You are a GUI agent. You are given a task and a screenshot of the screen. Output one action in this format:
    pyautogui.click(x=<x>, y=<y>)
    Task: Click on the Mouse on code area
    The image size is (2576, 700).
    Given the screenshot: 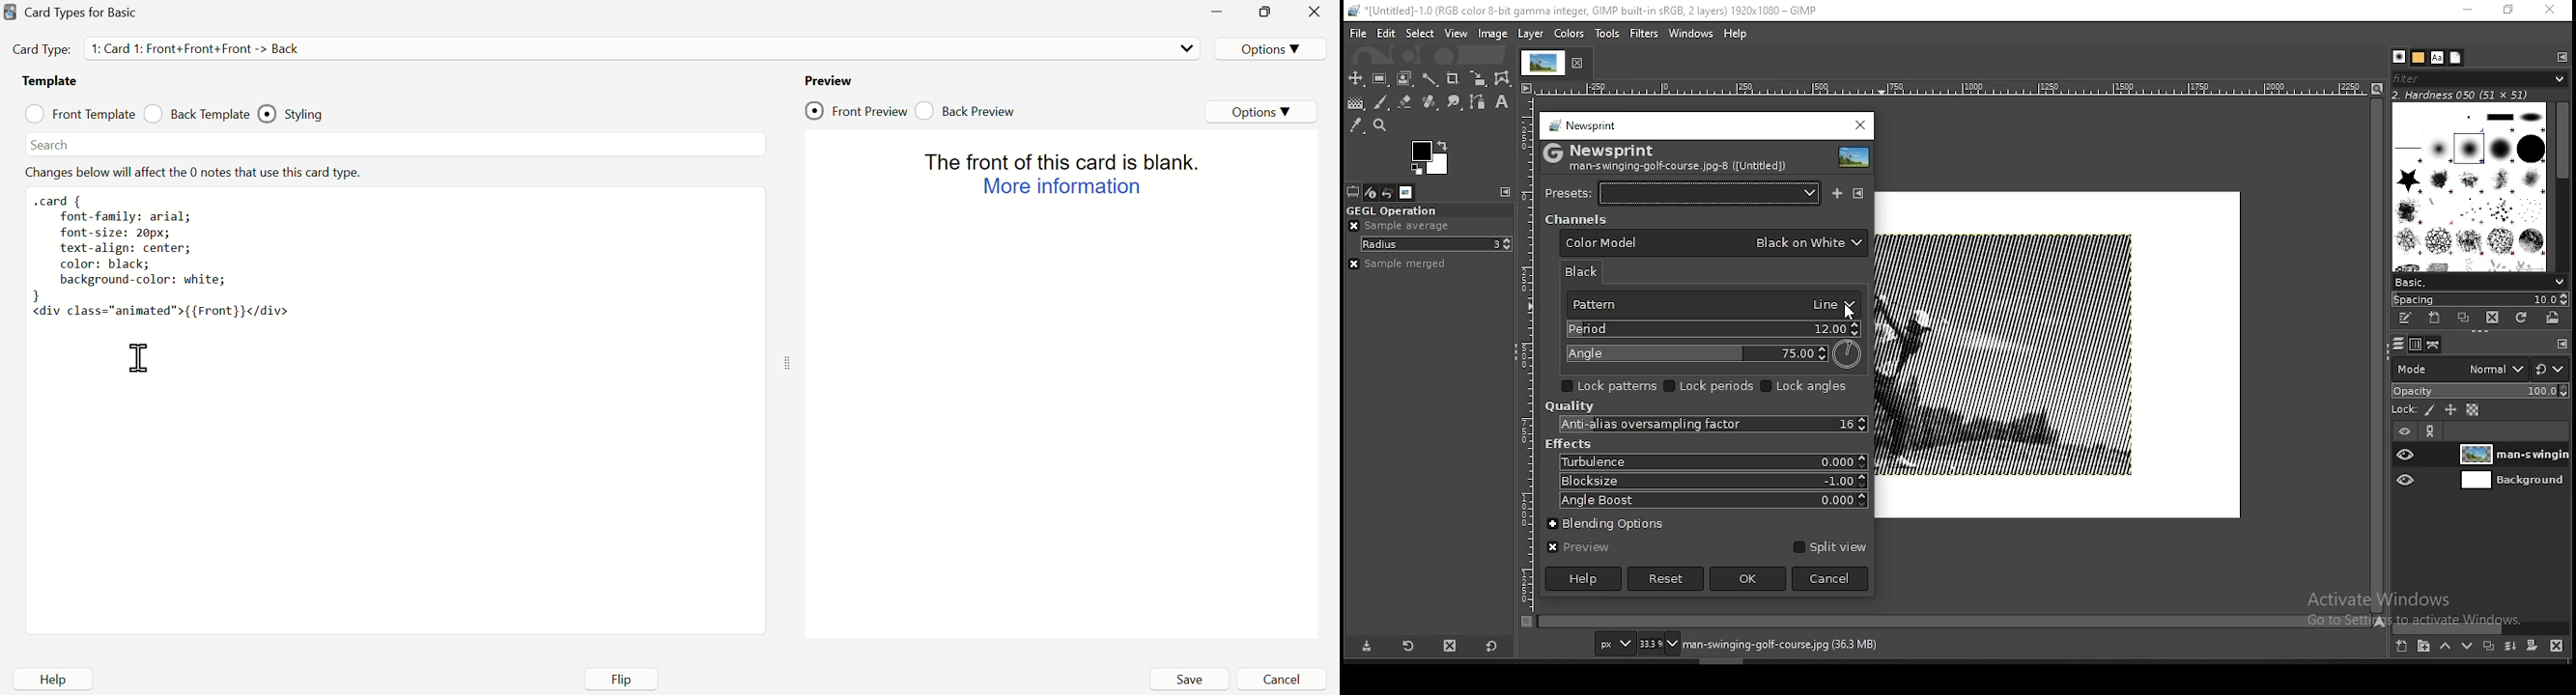 What is the action you would take?
    pyautogui.click(x=140, y=359)
    